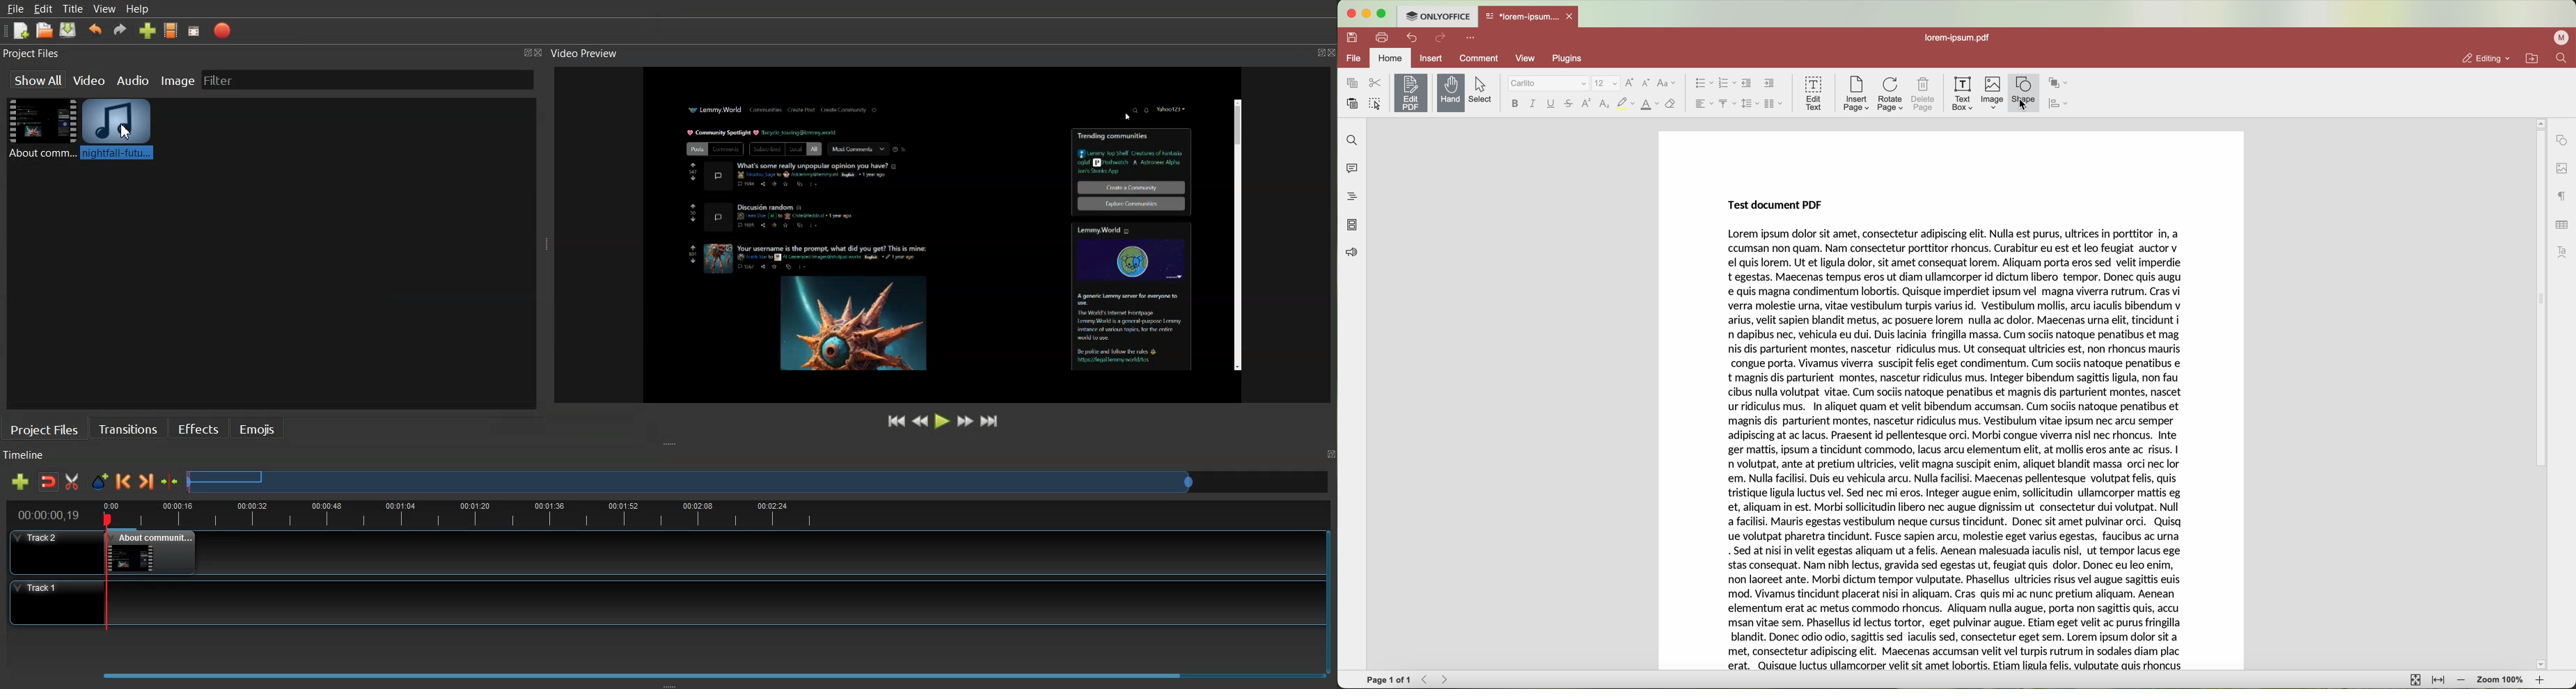  What do you see at coordinates (127, 132) in the screenshot?
I see `Cursor` at bounding box center [127, 132].